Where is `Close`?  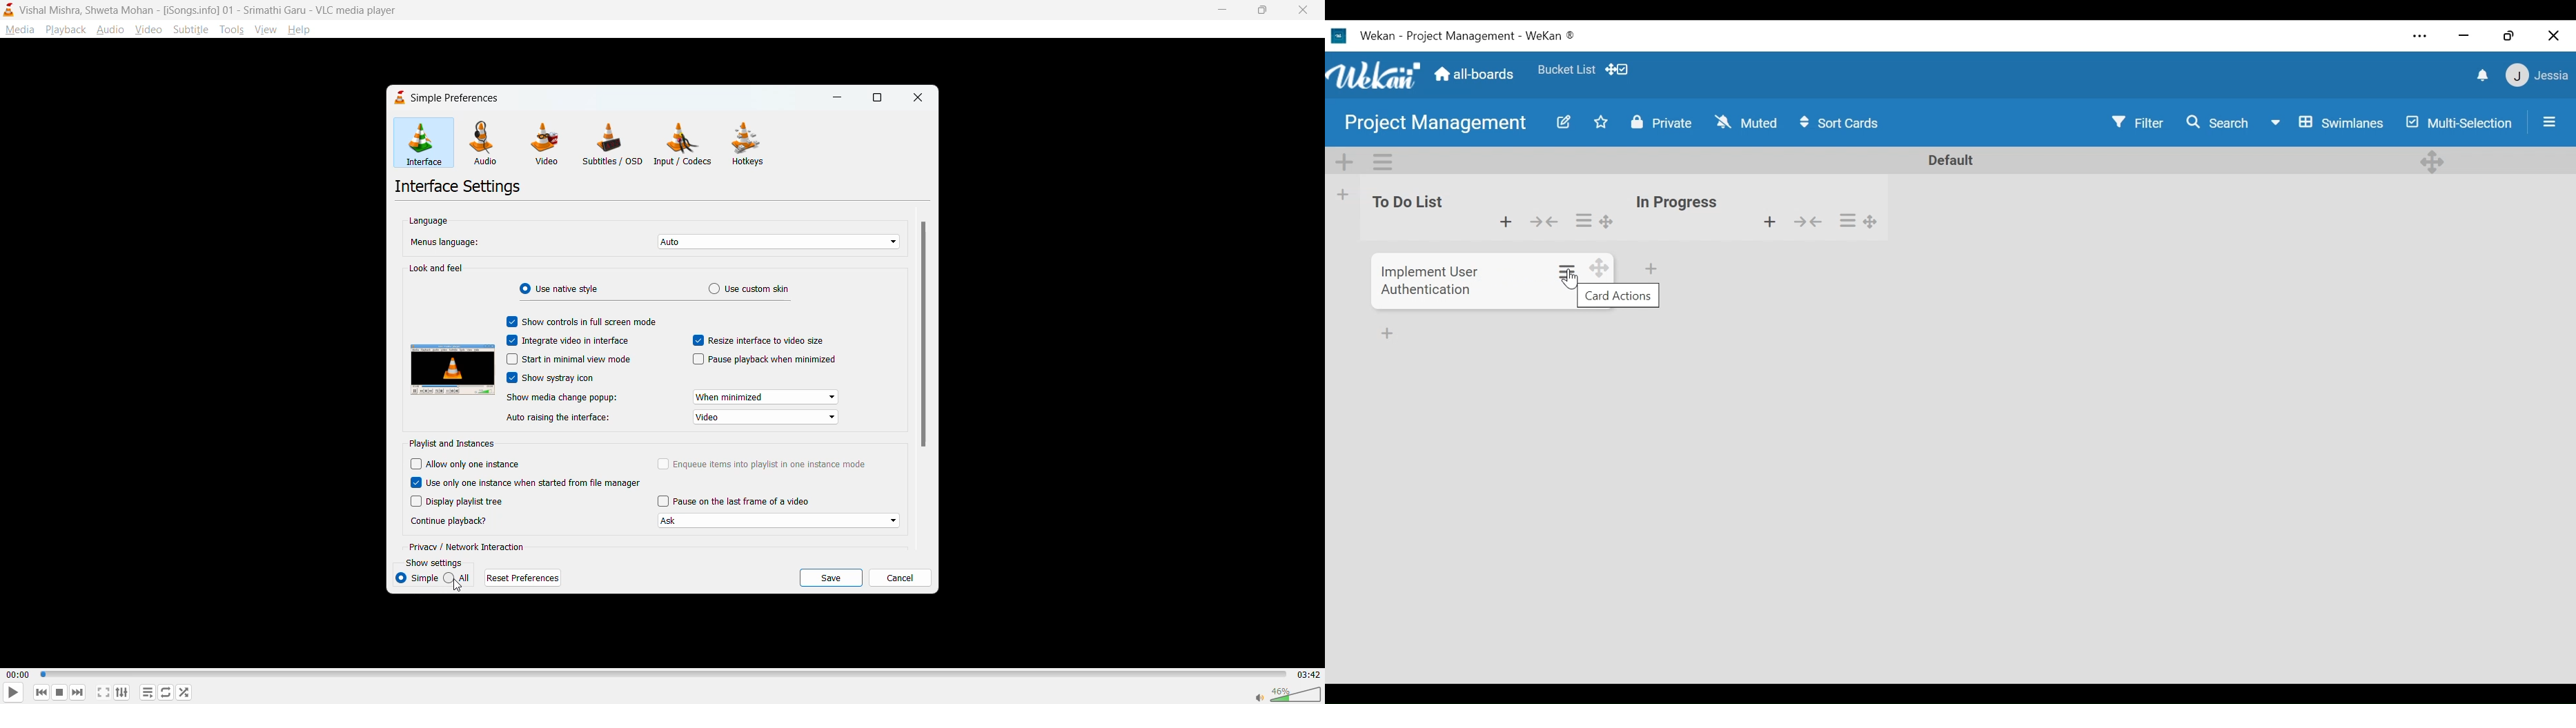 Close is located at coordinates (2551, 37).